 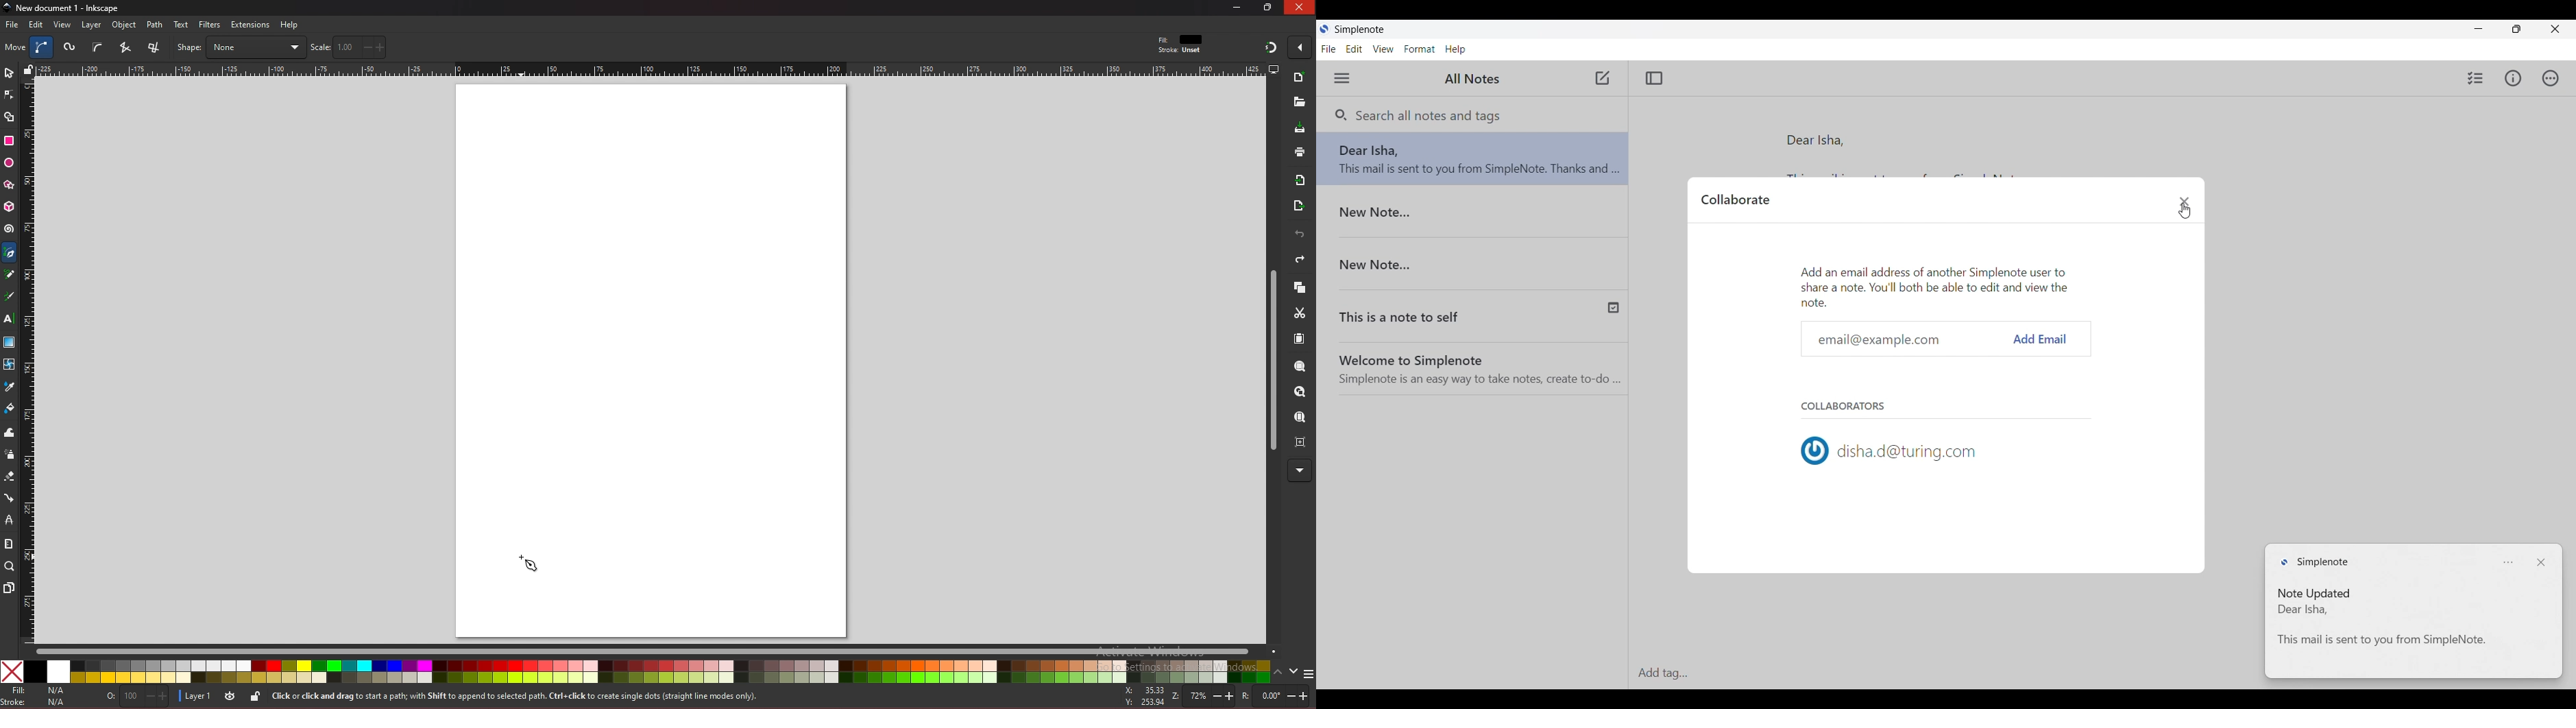 What do you see at coordinates (1299, 288) in the screenshot?
I see `copy` at bounding box center [1299, 288].